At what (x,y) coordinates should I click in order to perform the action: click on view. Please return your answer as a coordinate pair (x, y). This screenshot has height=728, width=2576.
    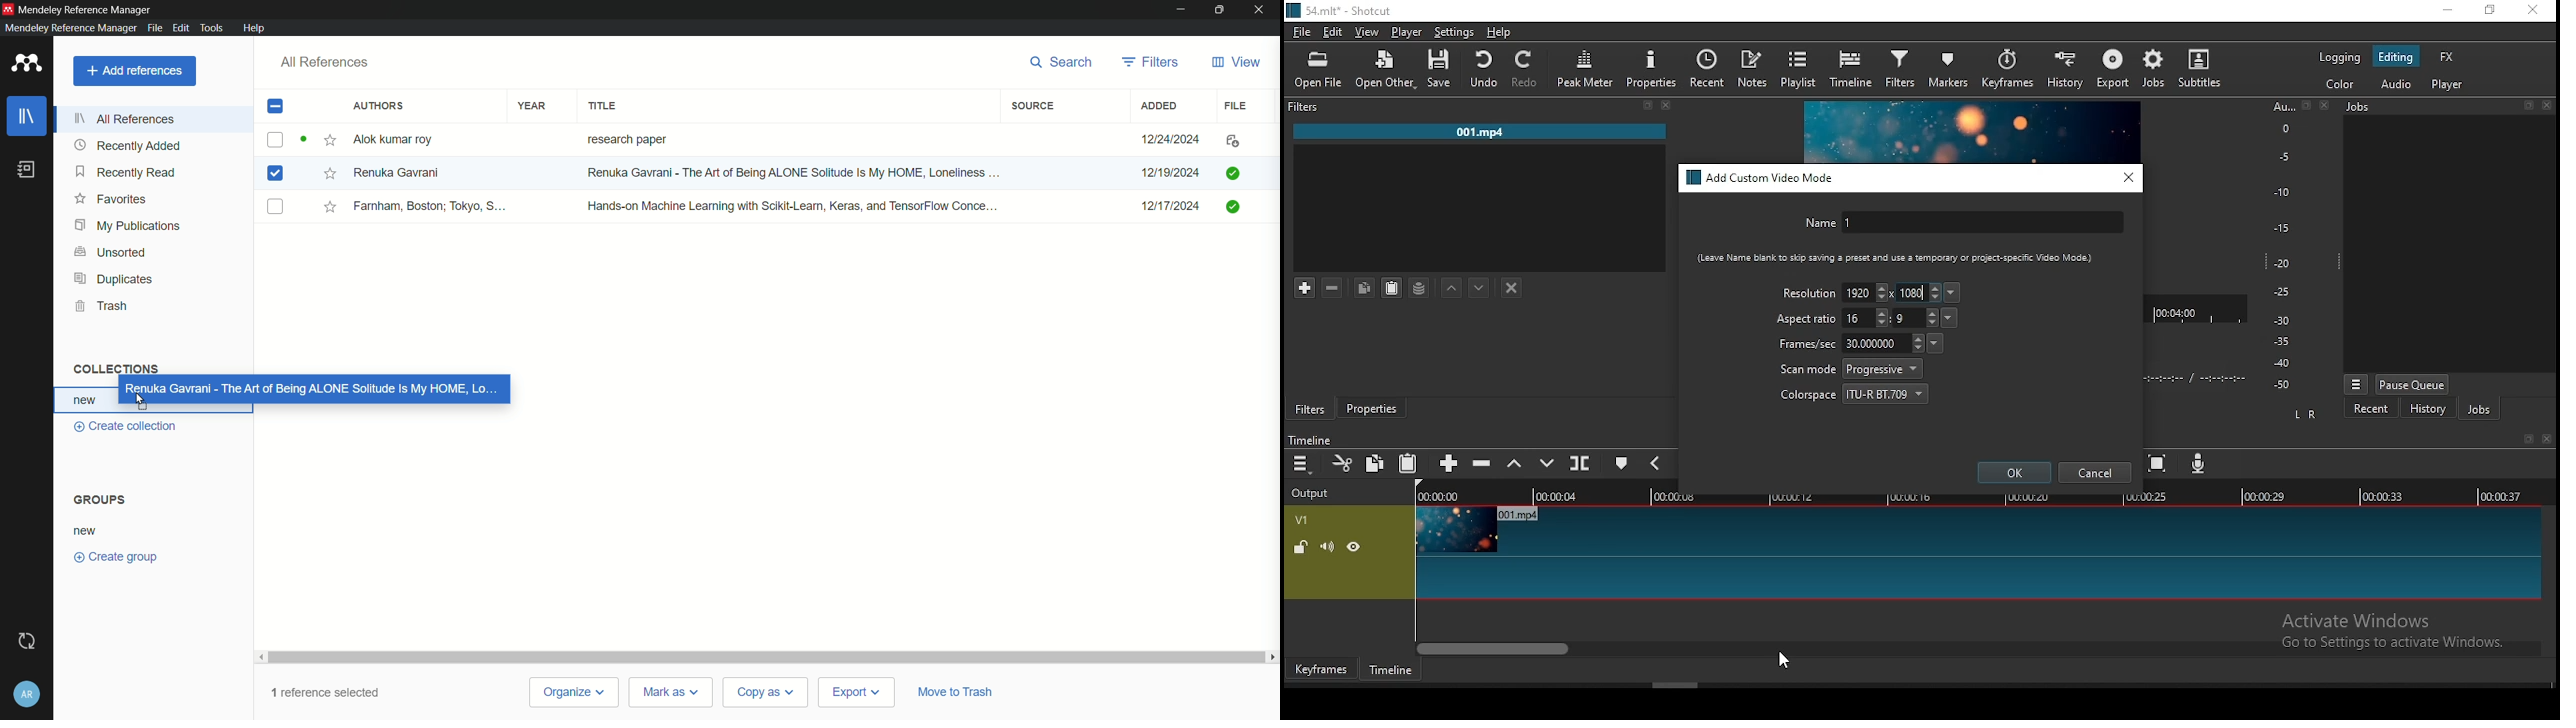
    Looking at the image, I should click on (1237, 63).